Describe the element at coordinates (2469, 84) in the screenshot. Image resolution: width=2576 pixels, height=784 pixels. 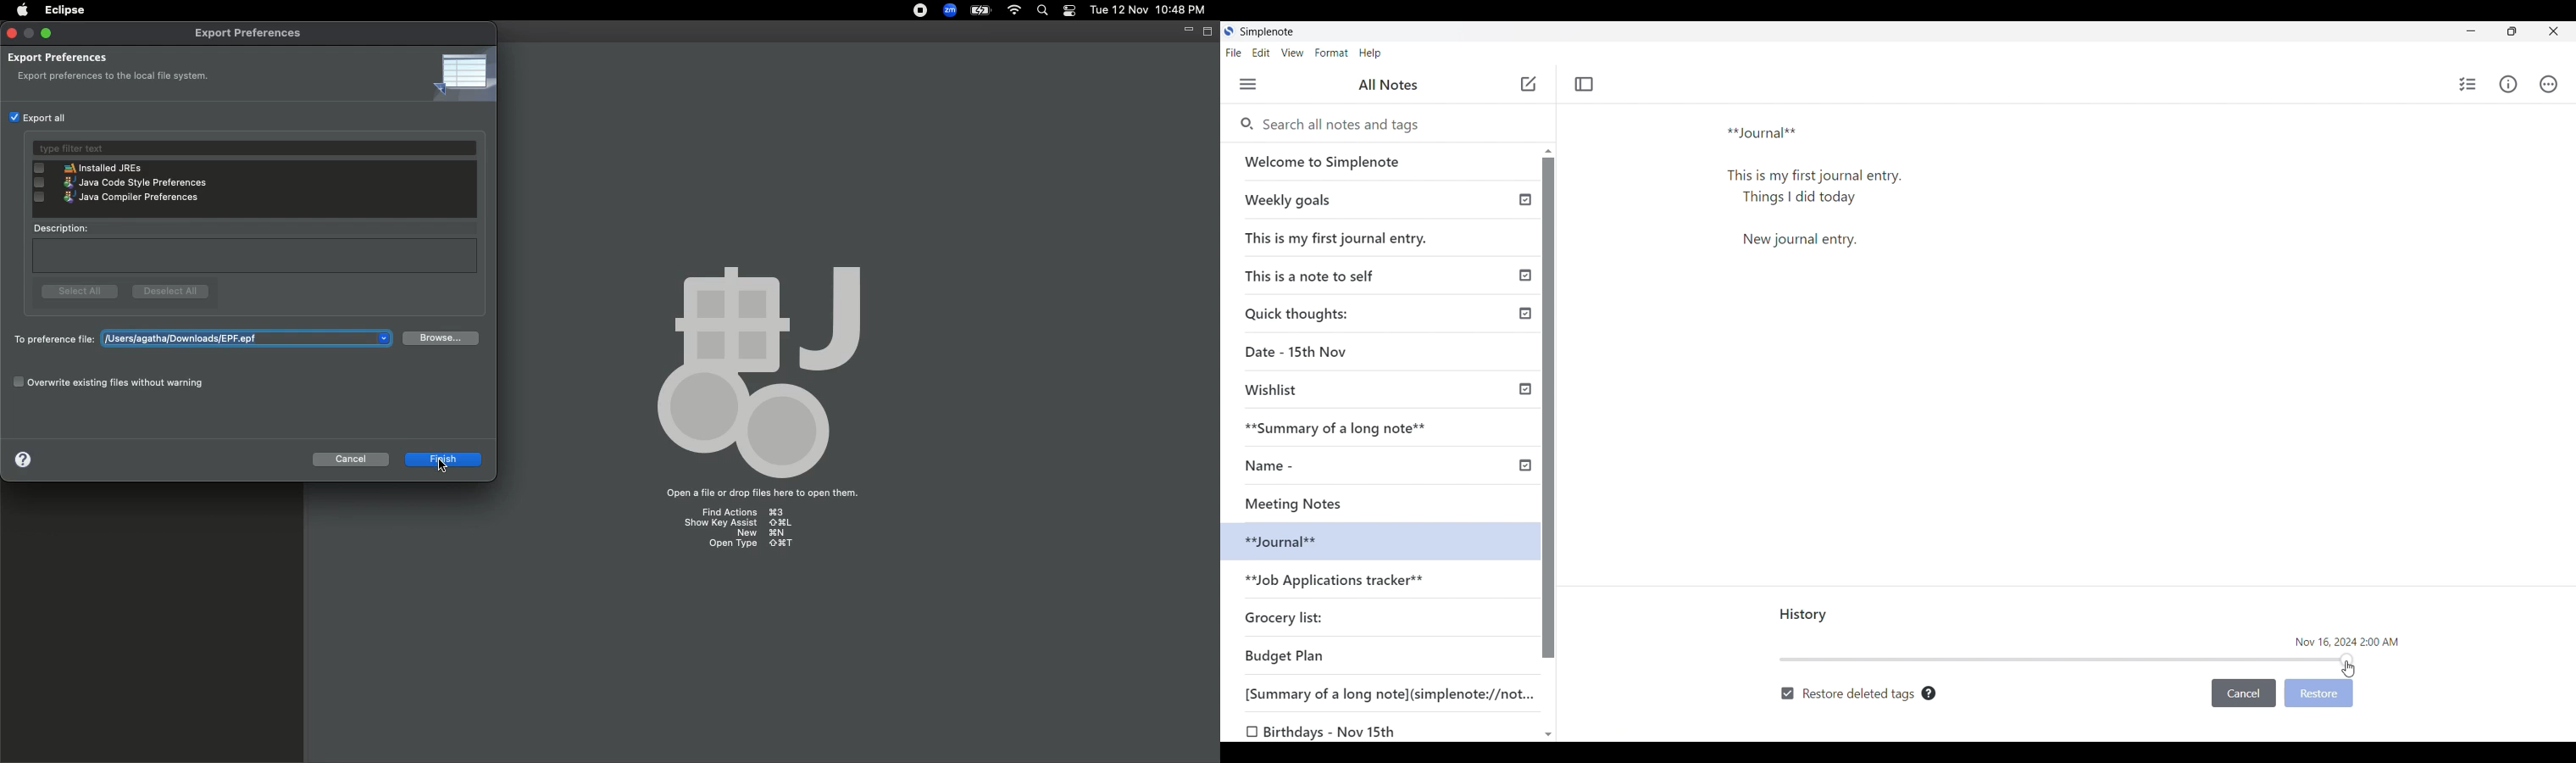
I see `Insert checklist` at that location.